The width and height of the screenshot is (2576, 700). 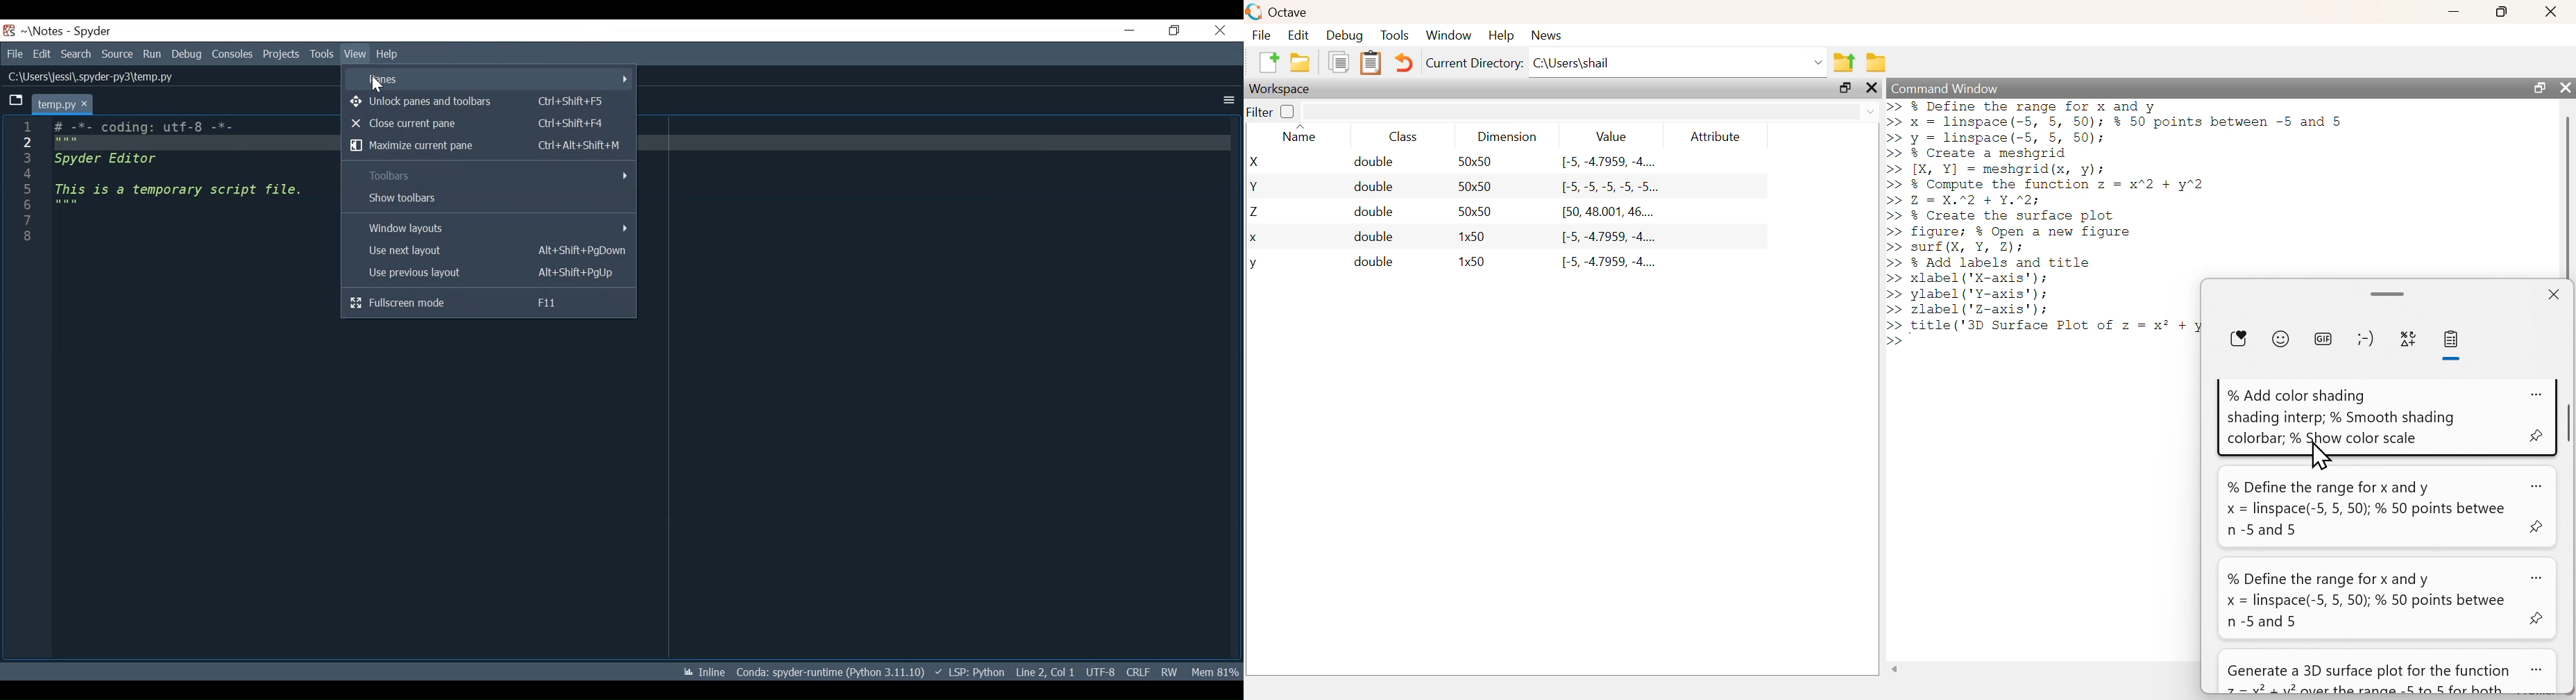 I want to click on Window, so click(x=1448, y=34).